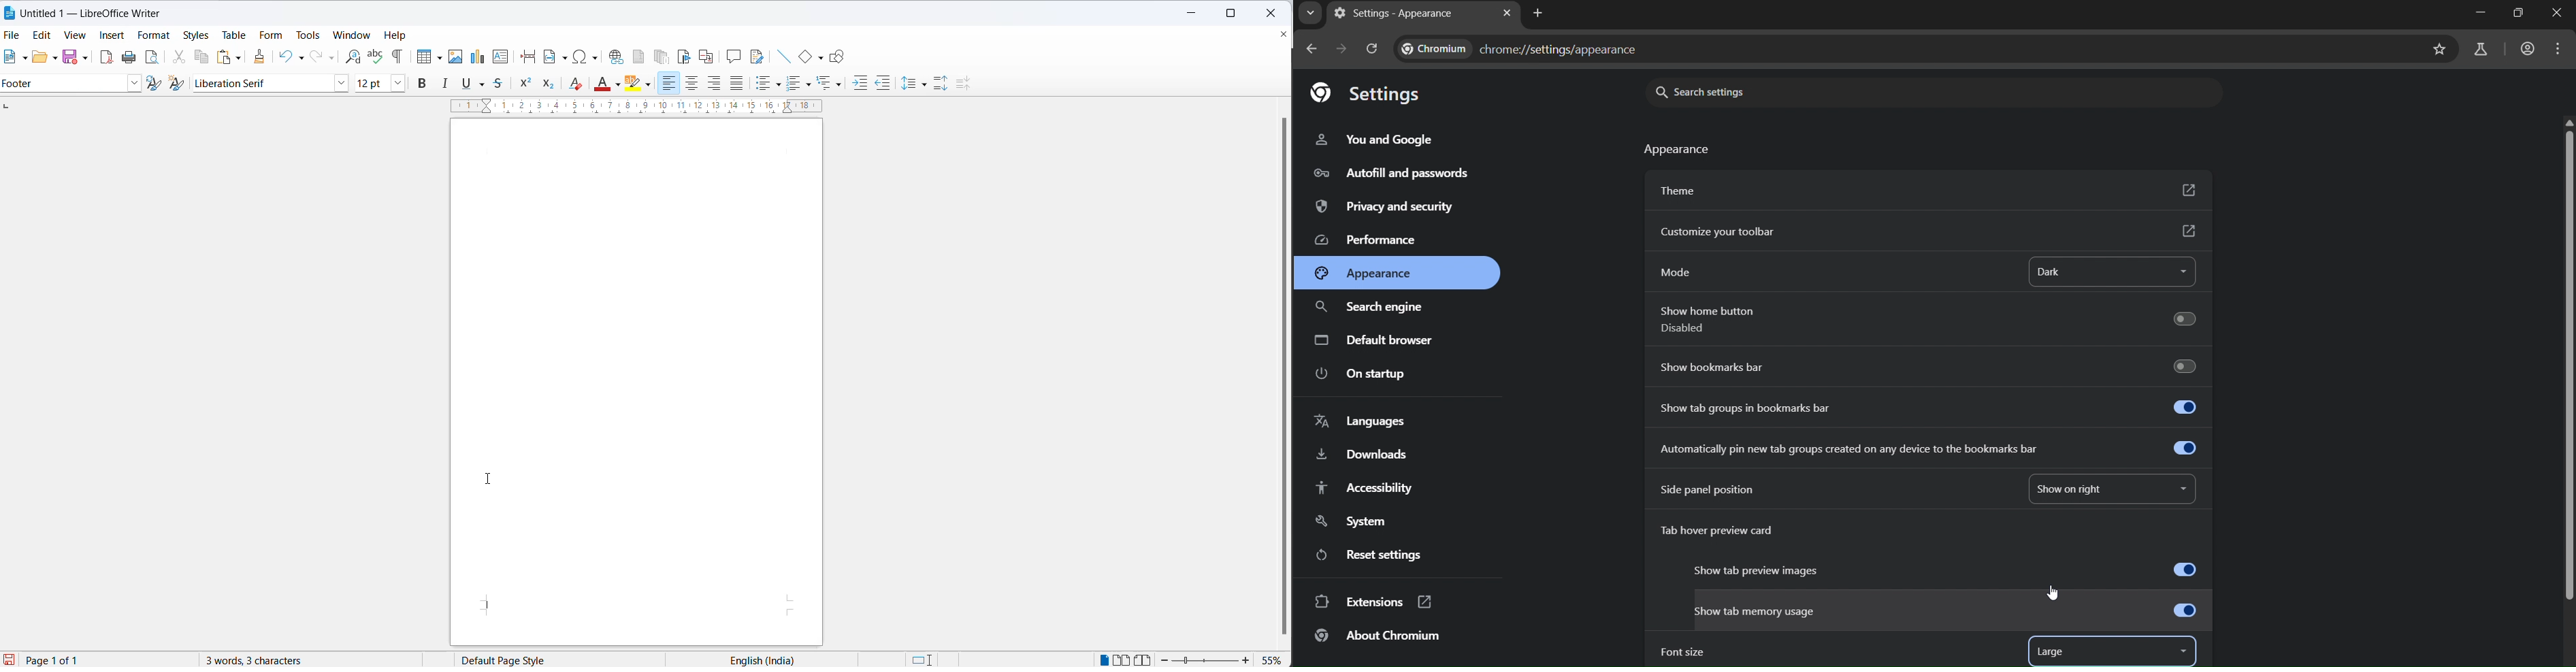 The width and height of the screenshot is (2576, 672). Describe the element at coordinates (10, 58) in the screenshot. I see `new file` at that location.